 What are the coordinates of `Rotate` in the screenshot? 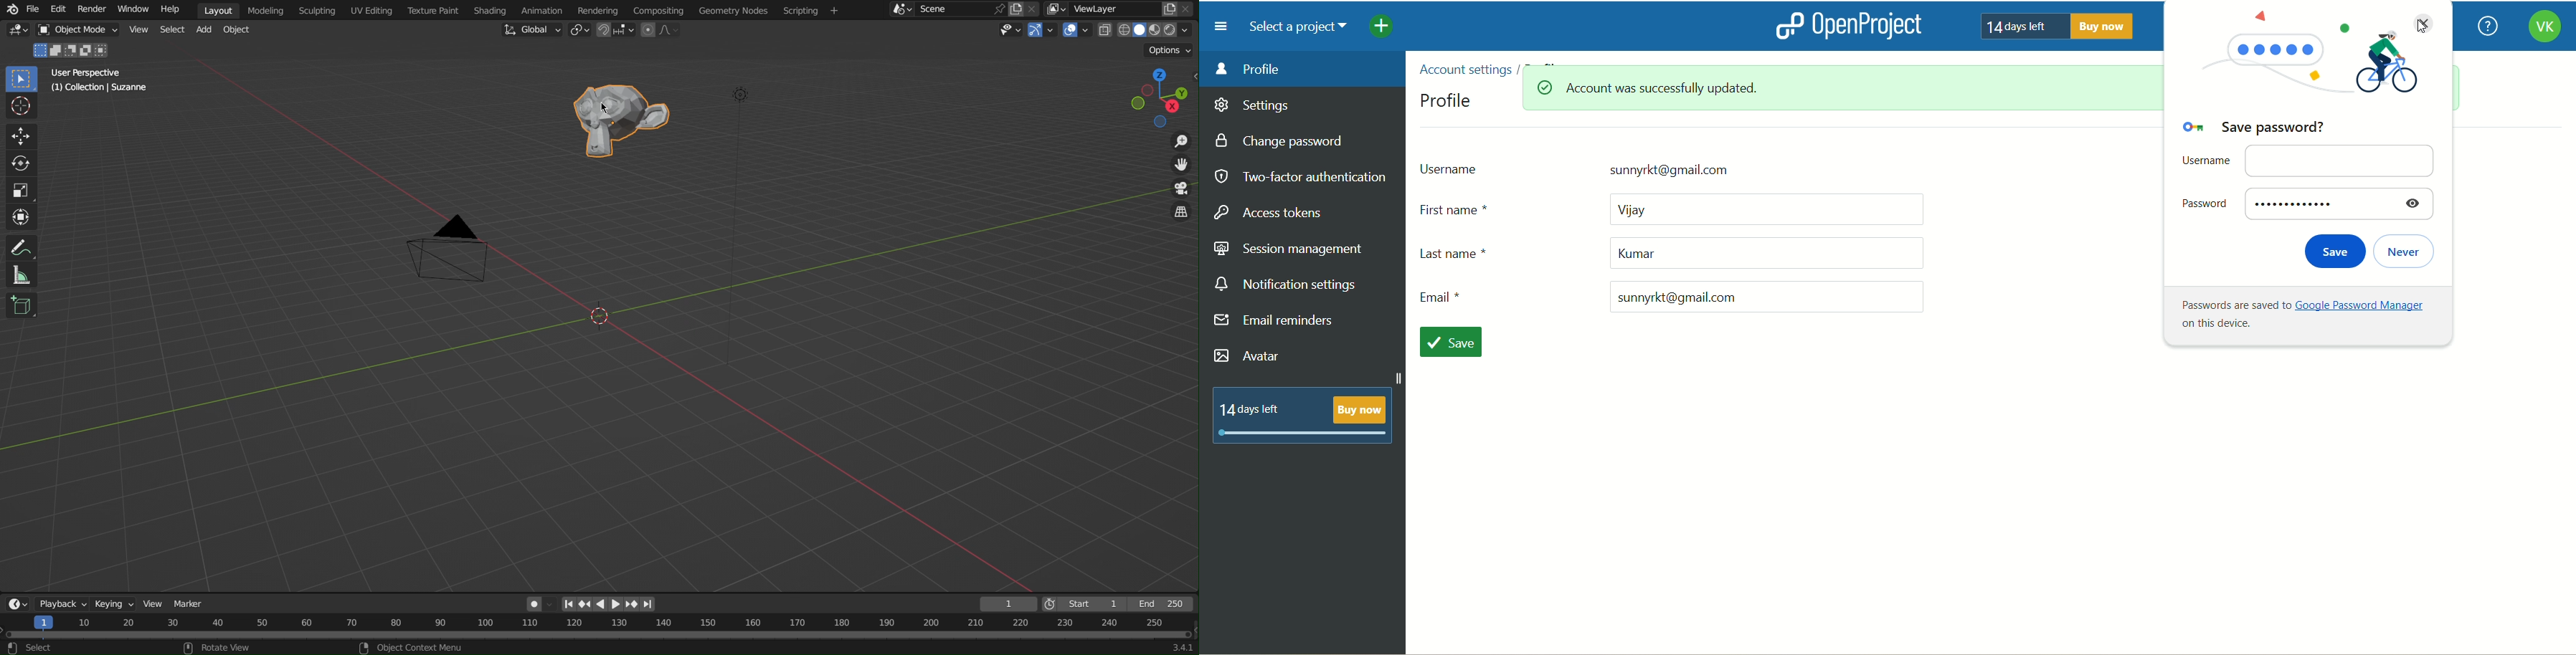 It's located at (21, 162).